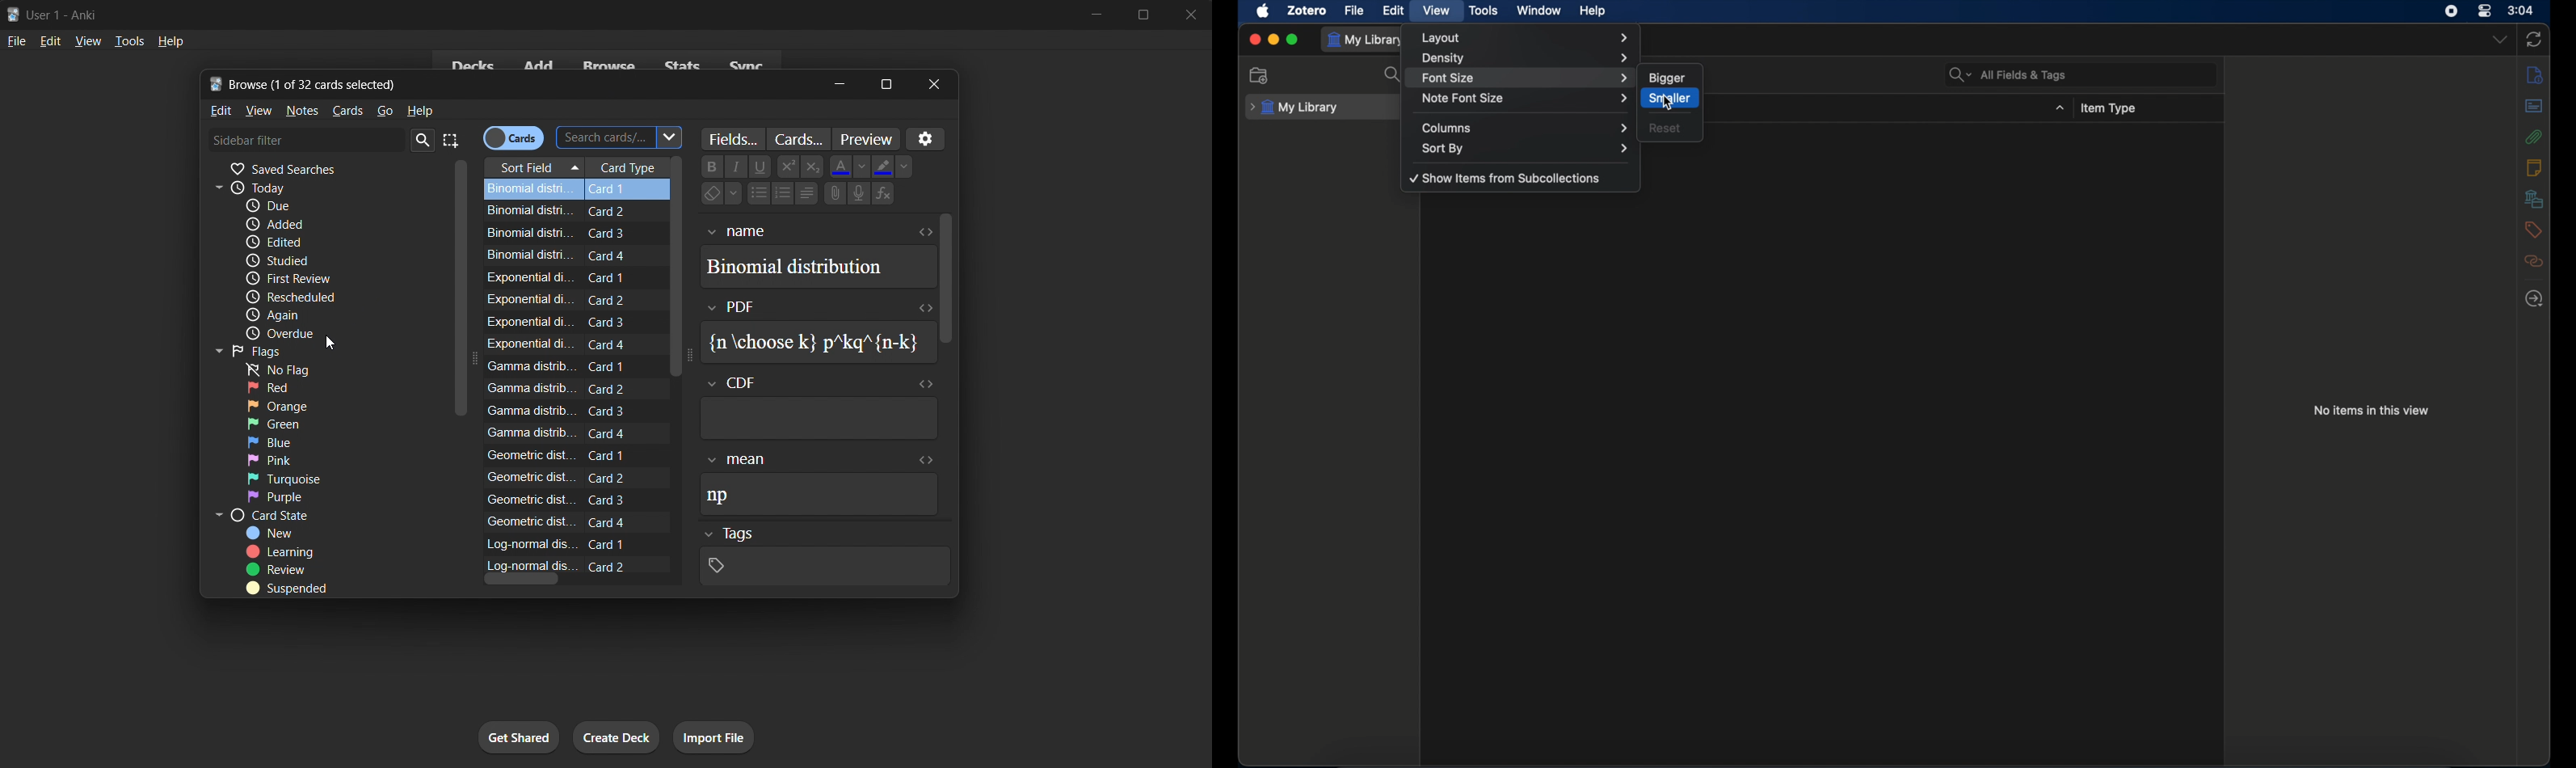  Describe the element at coordinates (1367, 39) in the screenshot. I see `my library` at that location.